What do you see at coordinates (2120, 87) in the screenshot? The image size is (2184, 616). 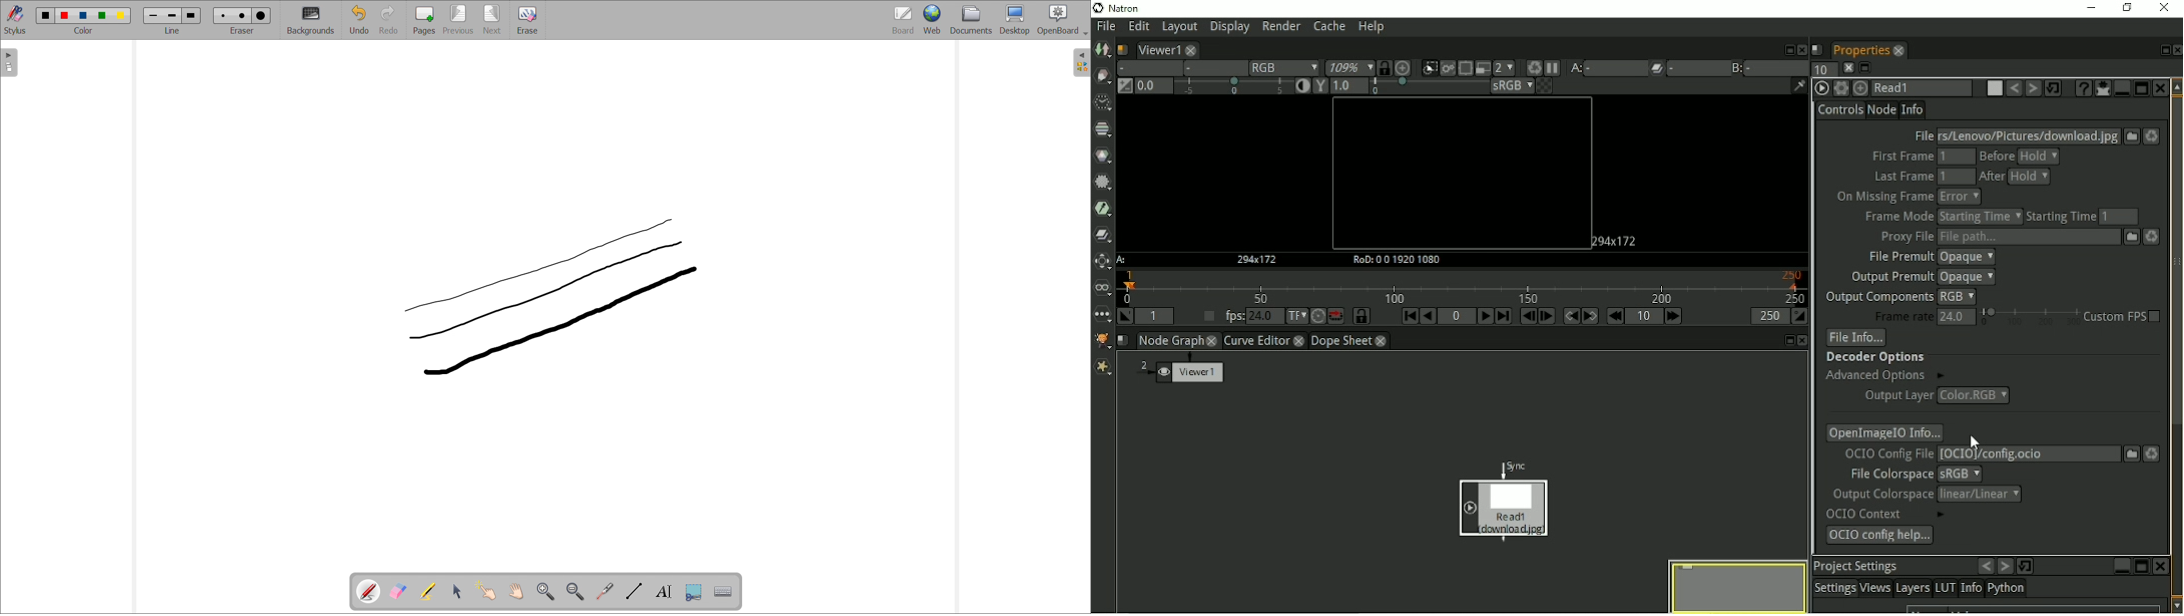 I see `Minimize` at bounding box center [2120, 87].